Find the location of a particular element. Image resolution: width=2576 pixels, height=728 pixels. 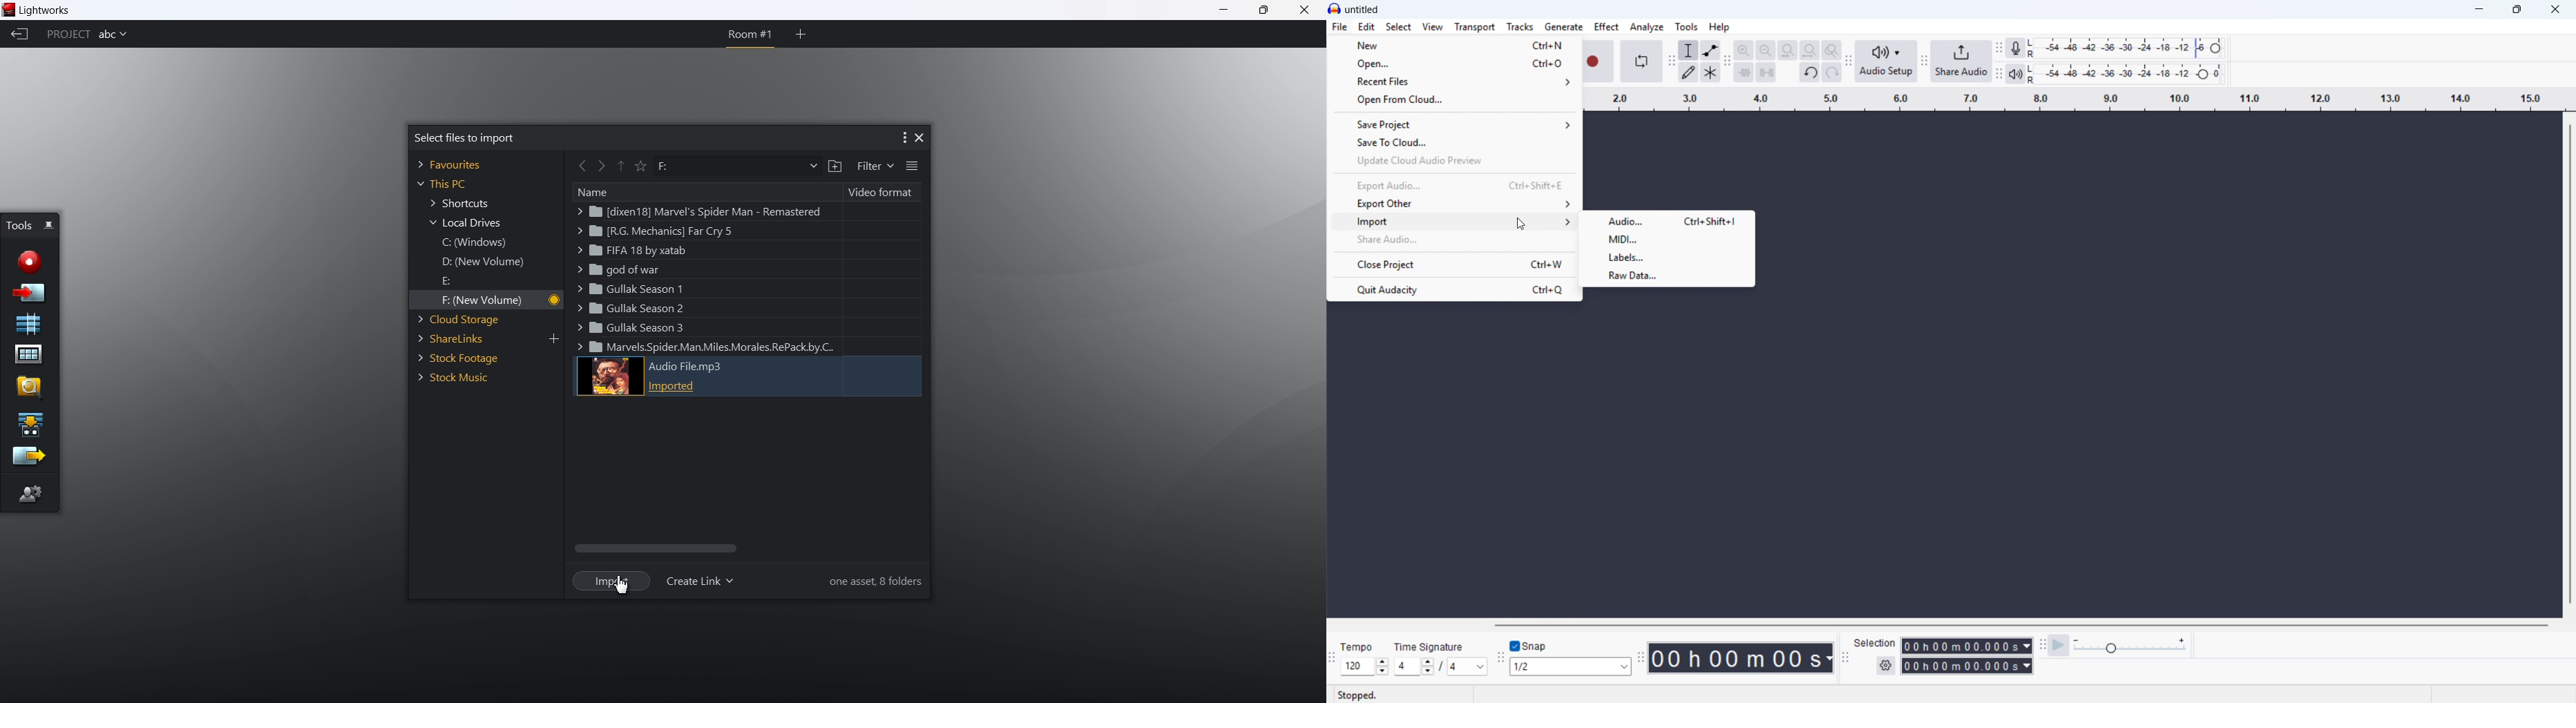

project contents is located at coordinates (28, 356).